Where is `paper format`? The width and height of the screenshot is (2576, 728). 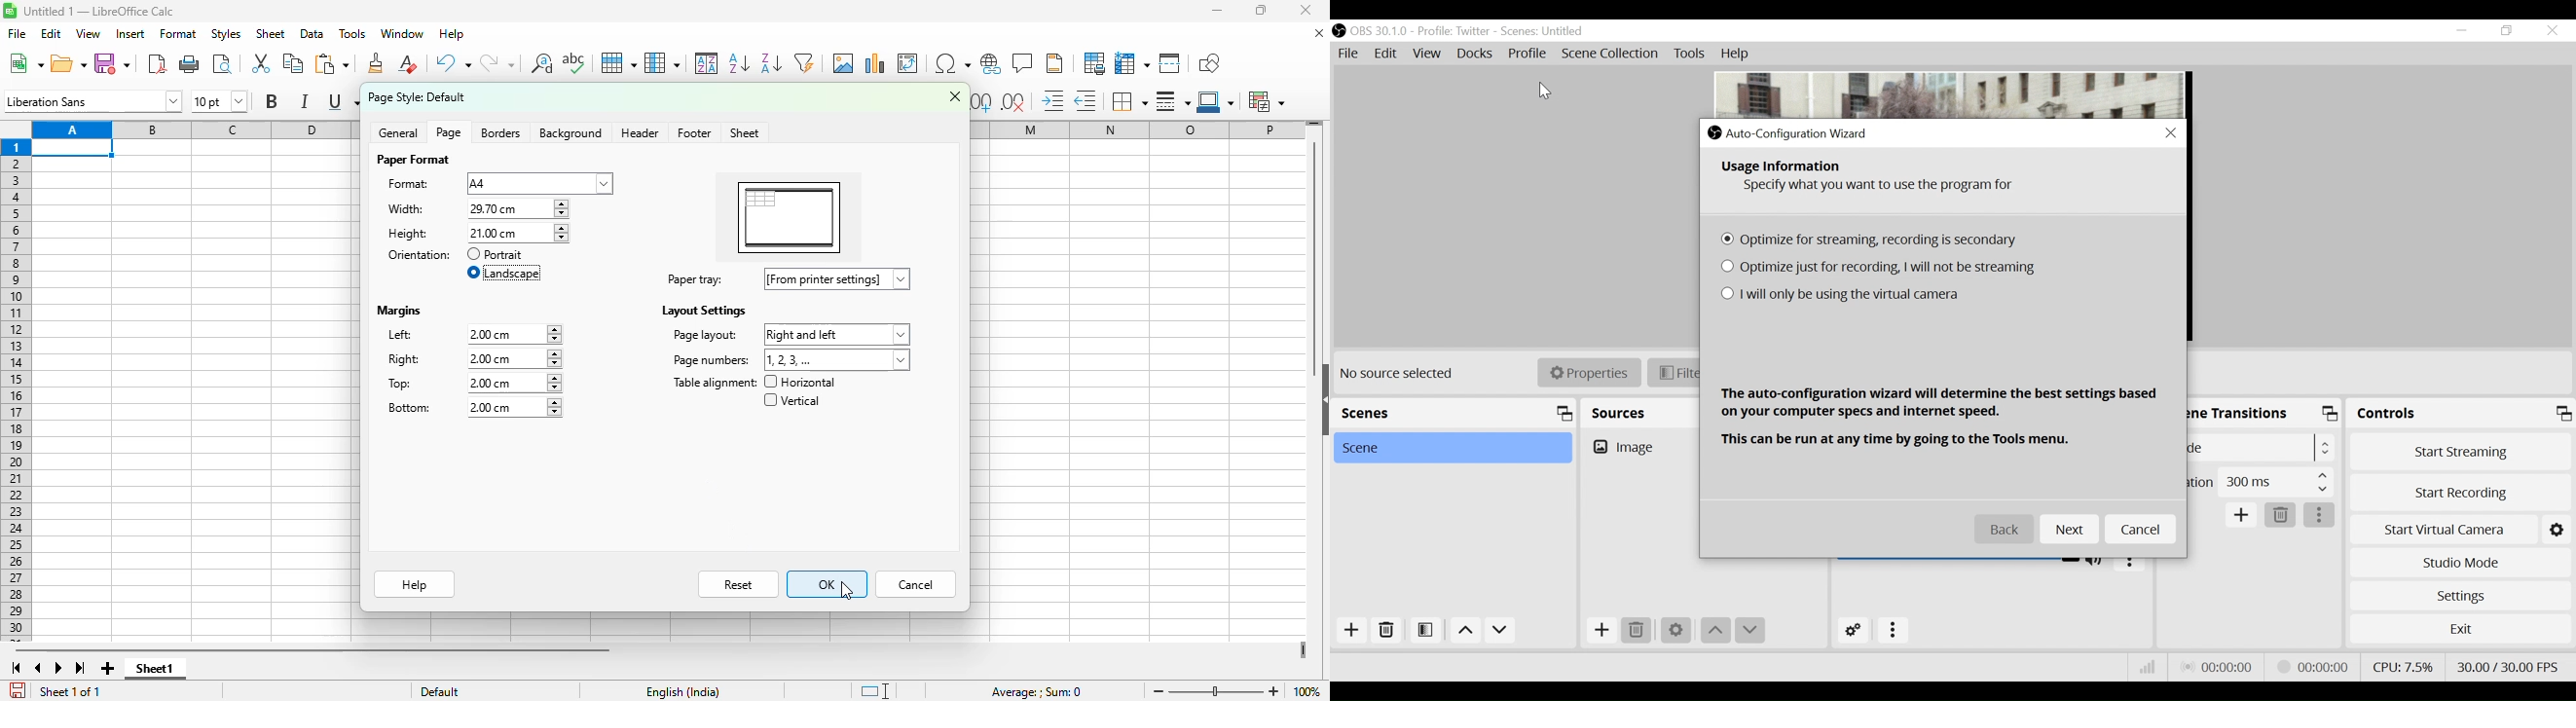
paper format is located at coordinates (412, 160).